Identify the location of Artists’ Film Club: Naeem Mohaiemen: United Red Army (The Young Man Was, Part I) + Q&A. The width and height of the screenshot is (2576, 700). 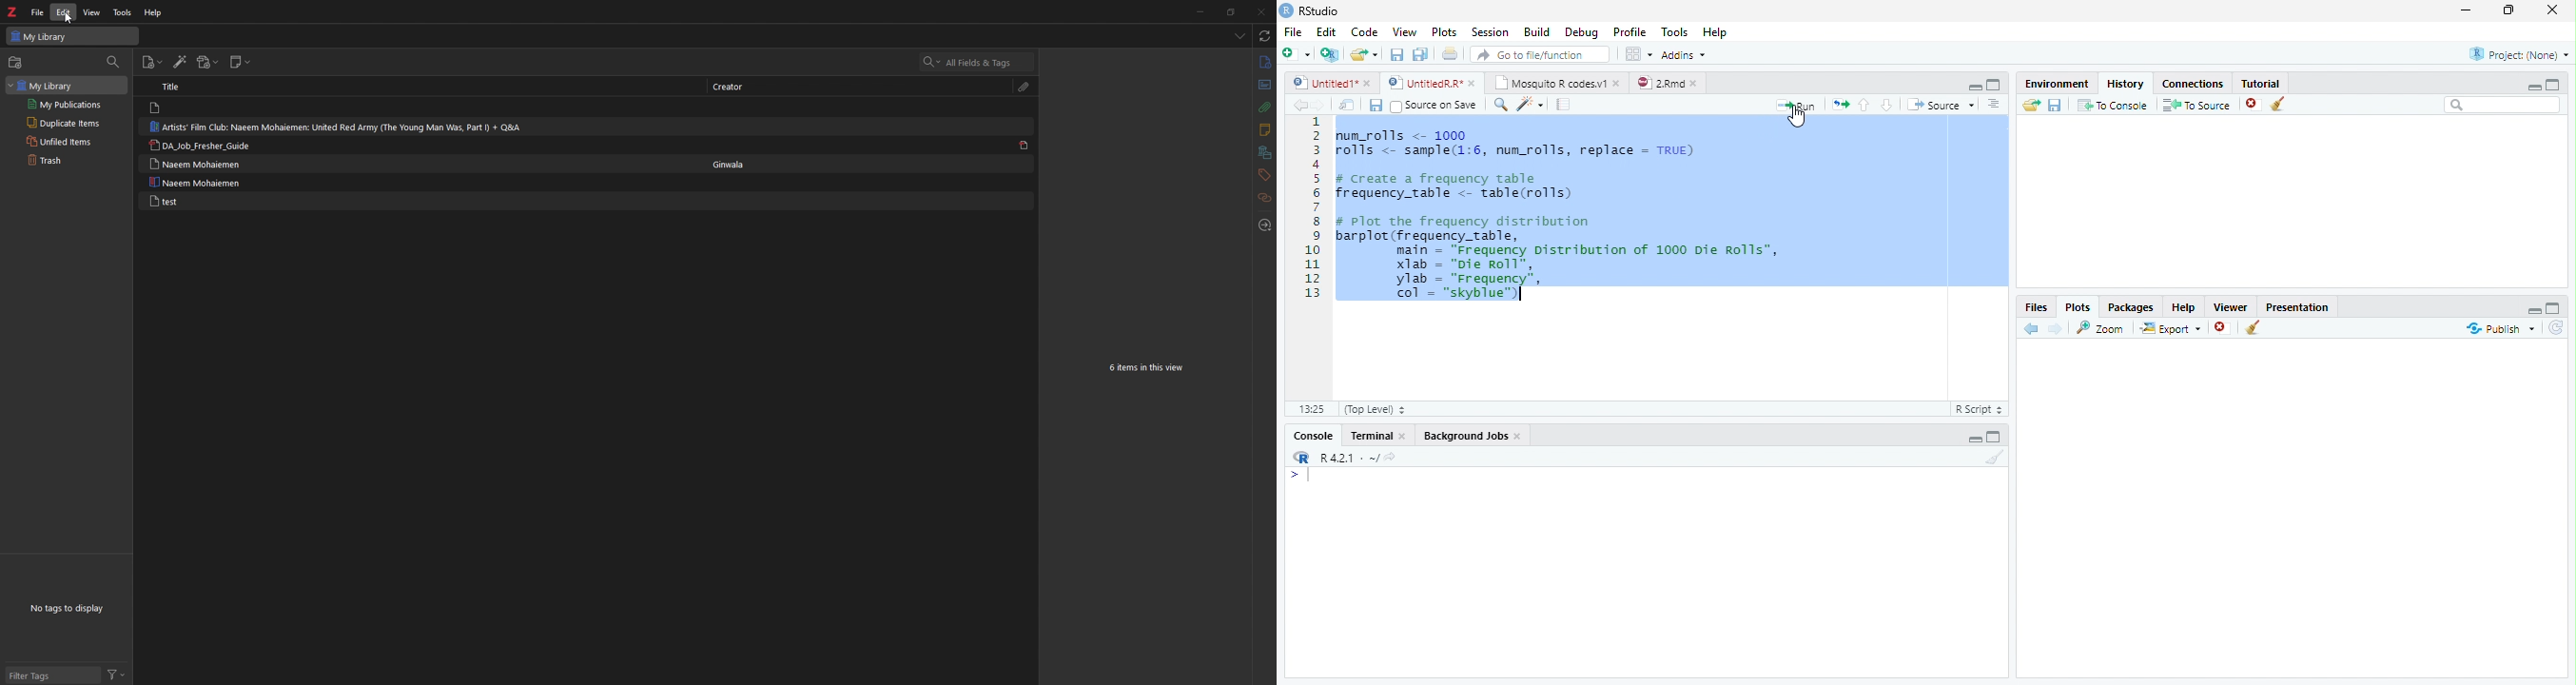
(343, 126).